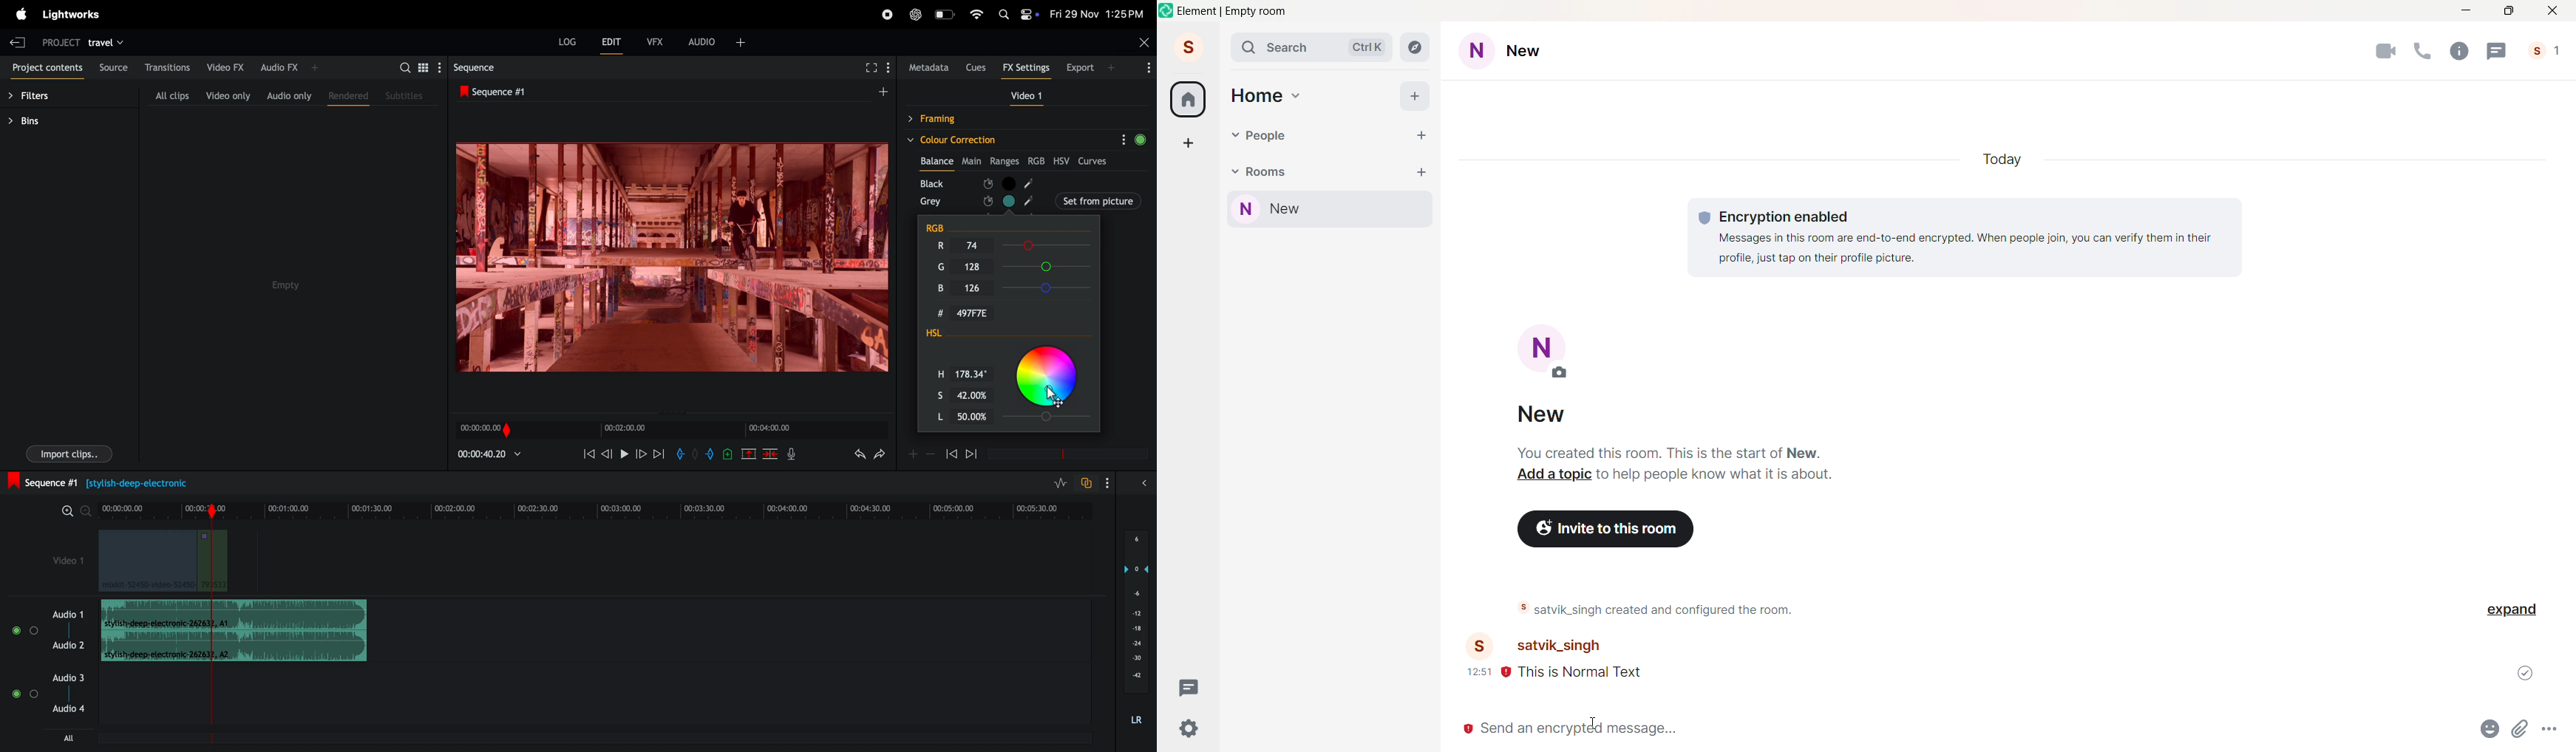 The image size is (2576, 756). Describe the element at coordinates (1038, 160) in the screenshot. I see `rgb` at that location.